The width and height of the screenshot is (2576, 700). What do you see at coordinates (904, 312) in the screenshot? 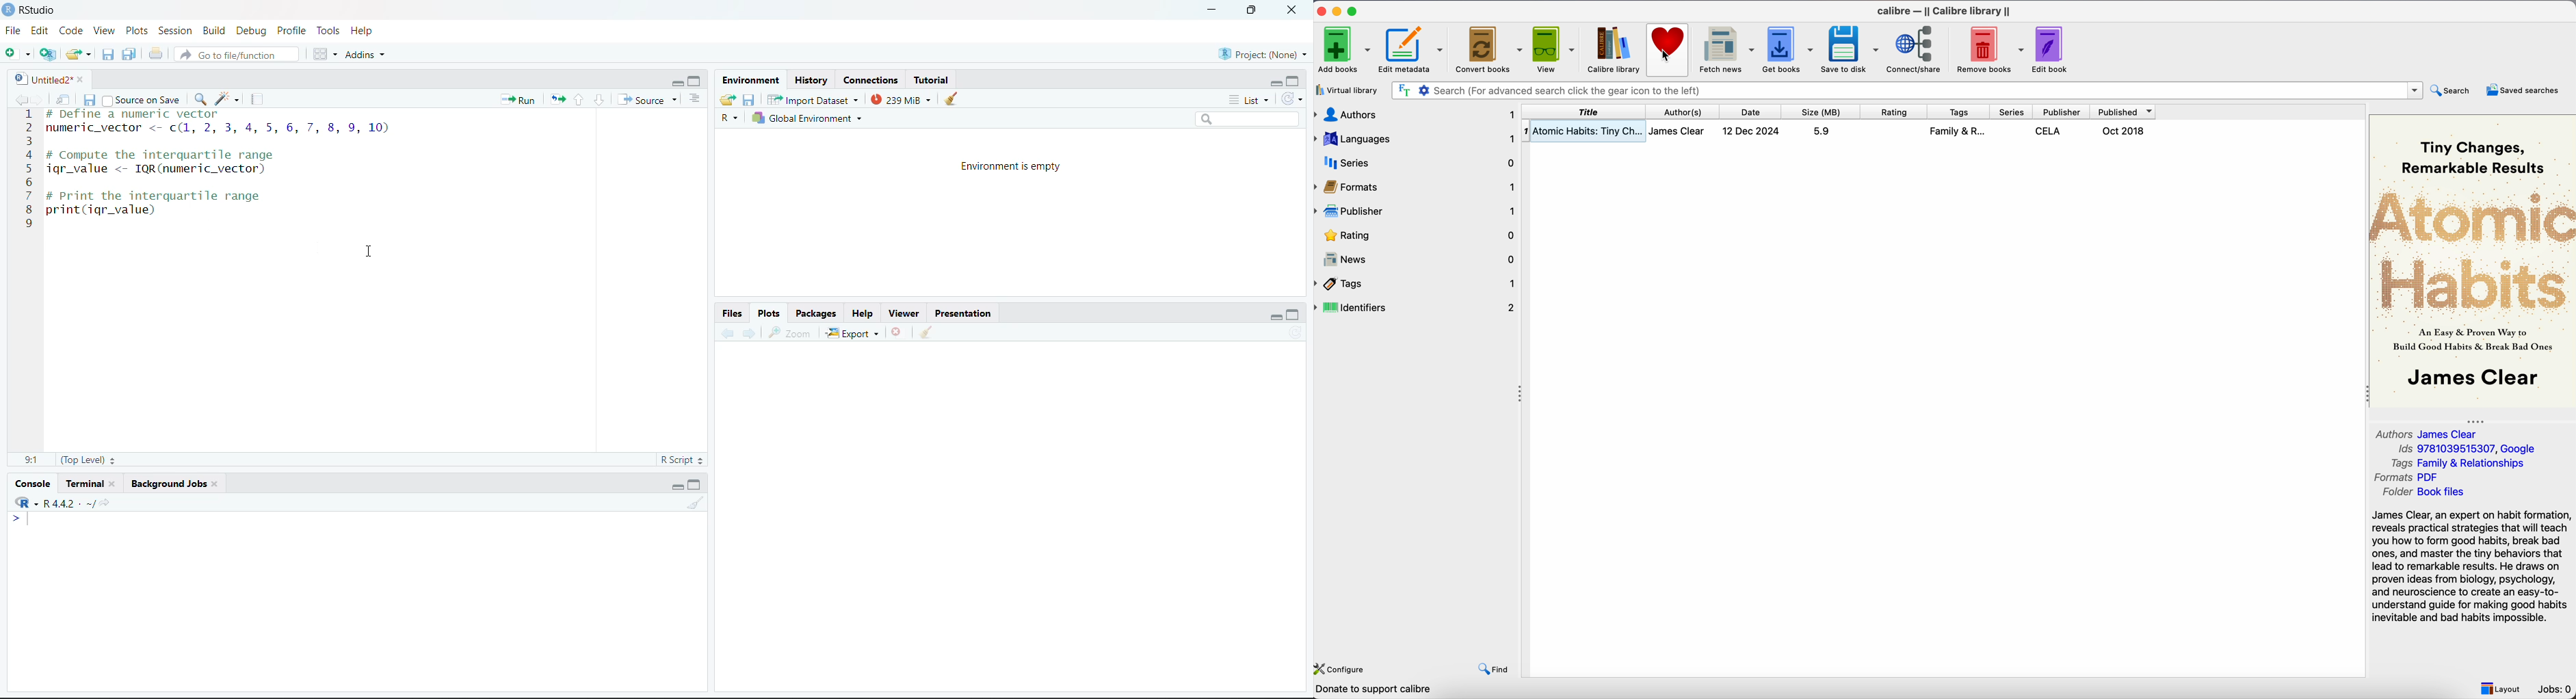
I see `Viewer` at bounding box center [904, 312].